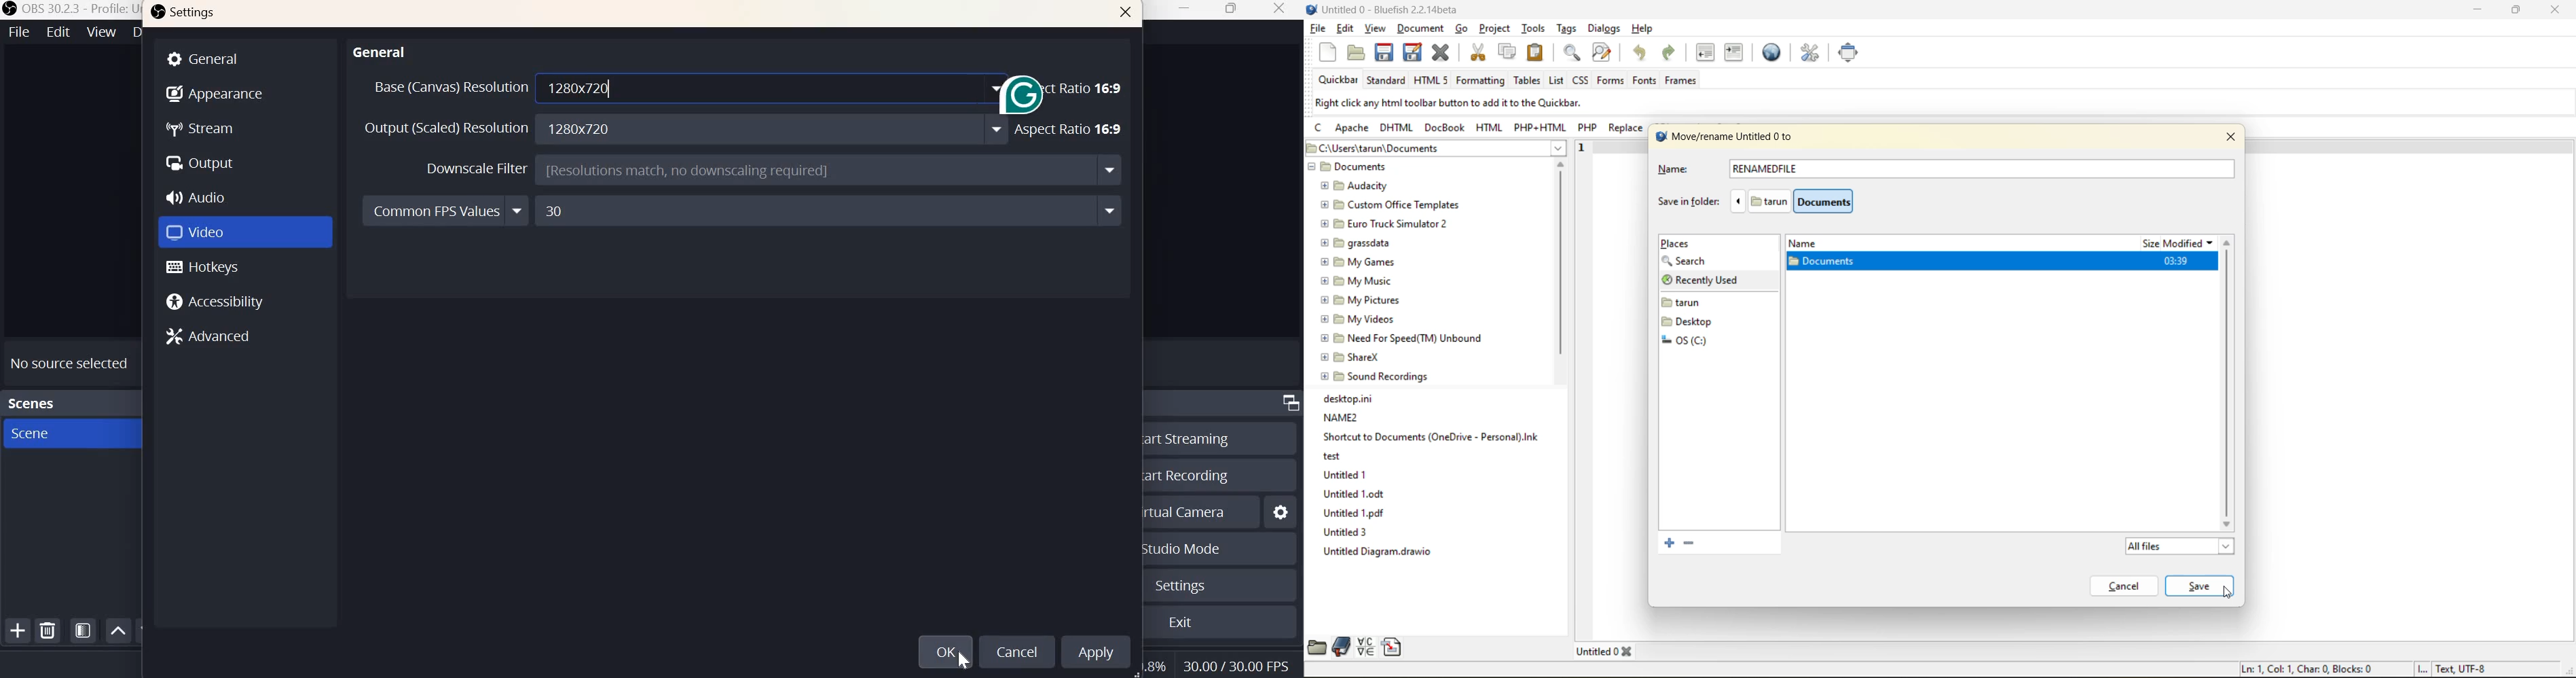 The height and width of the screenshot is (700, 2576). I want to click on list, so click(1555, 80).